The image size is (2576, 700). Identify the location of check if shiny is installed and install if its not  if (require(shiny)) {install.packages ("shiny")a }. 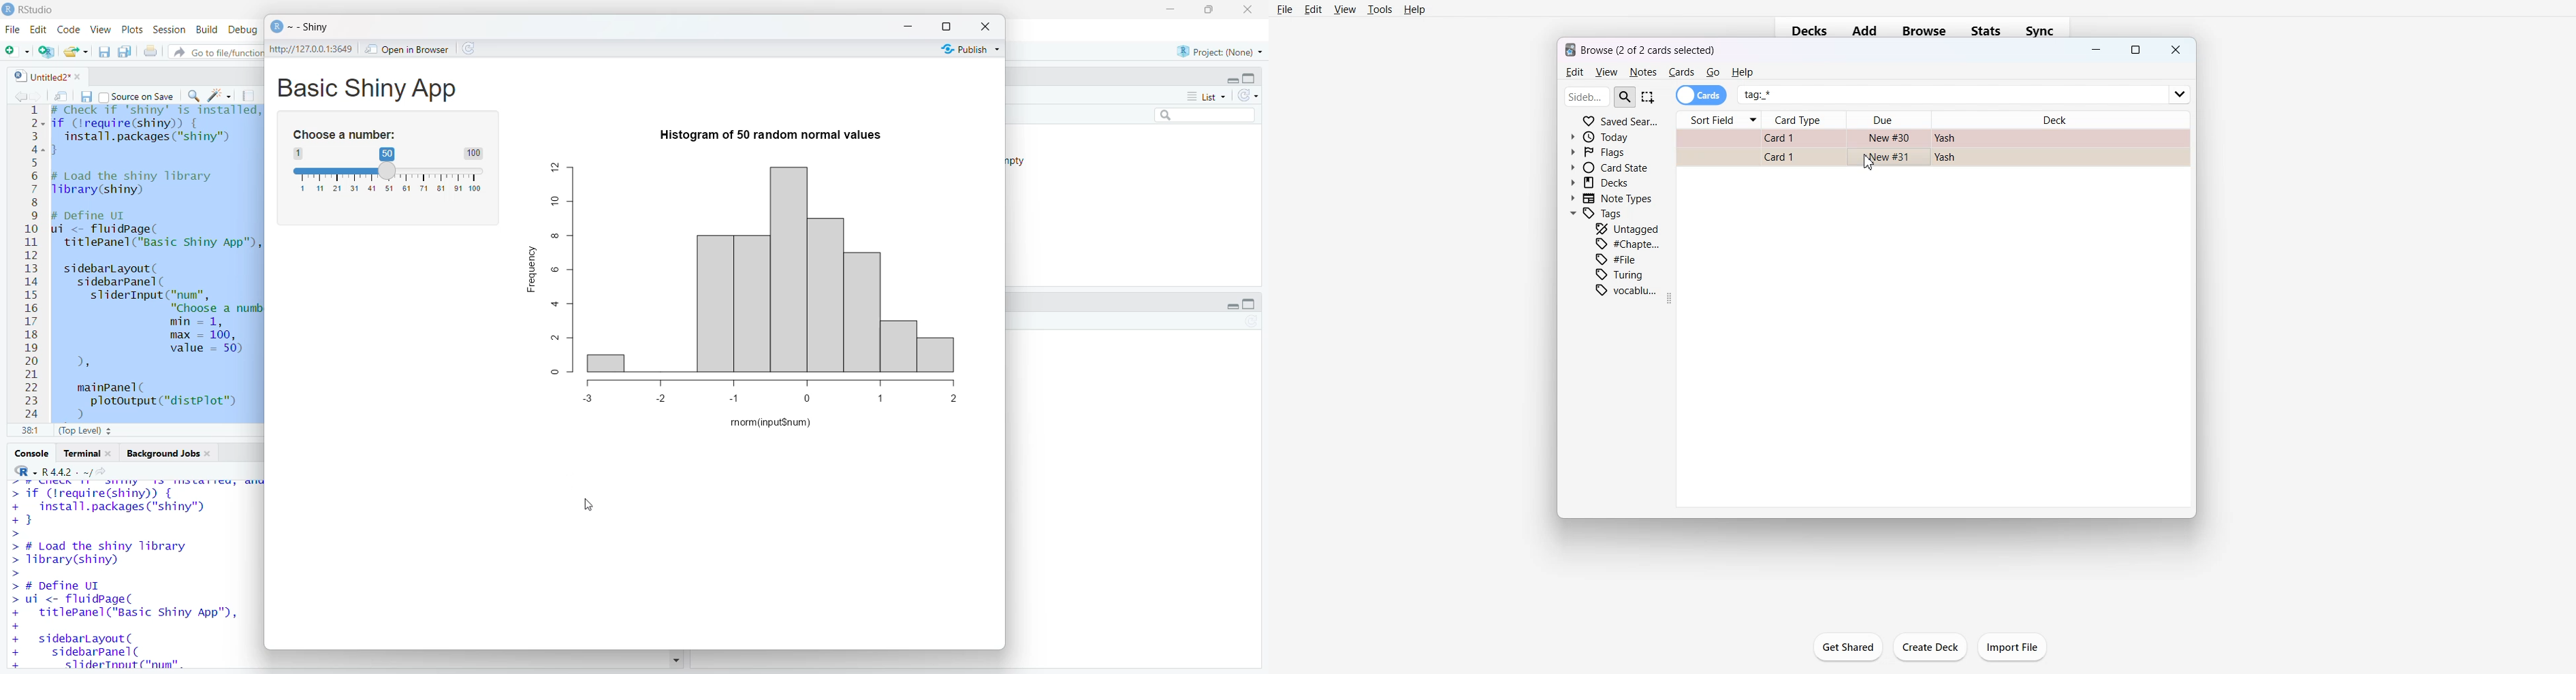
(155, 130).